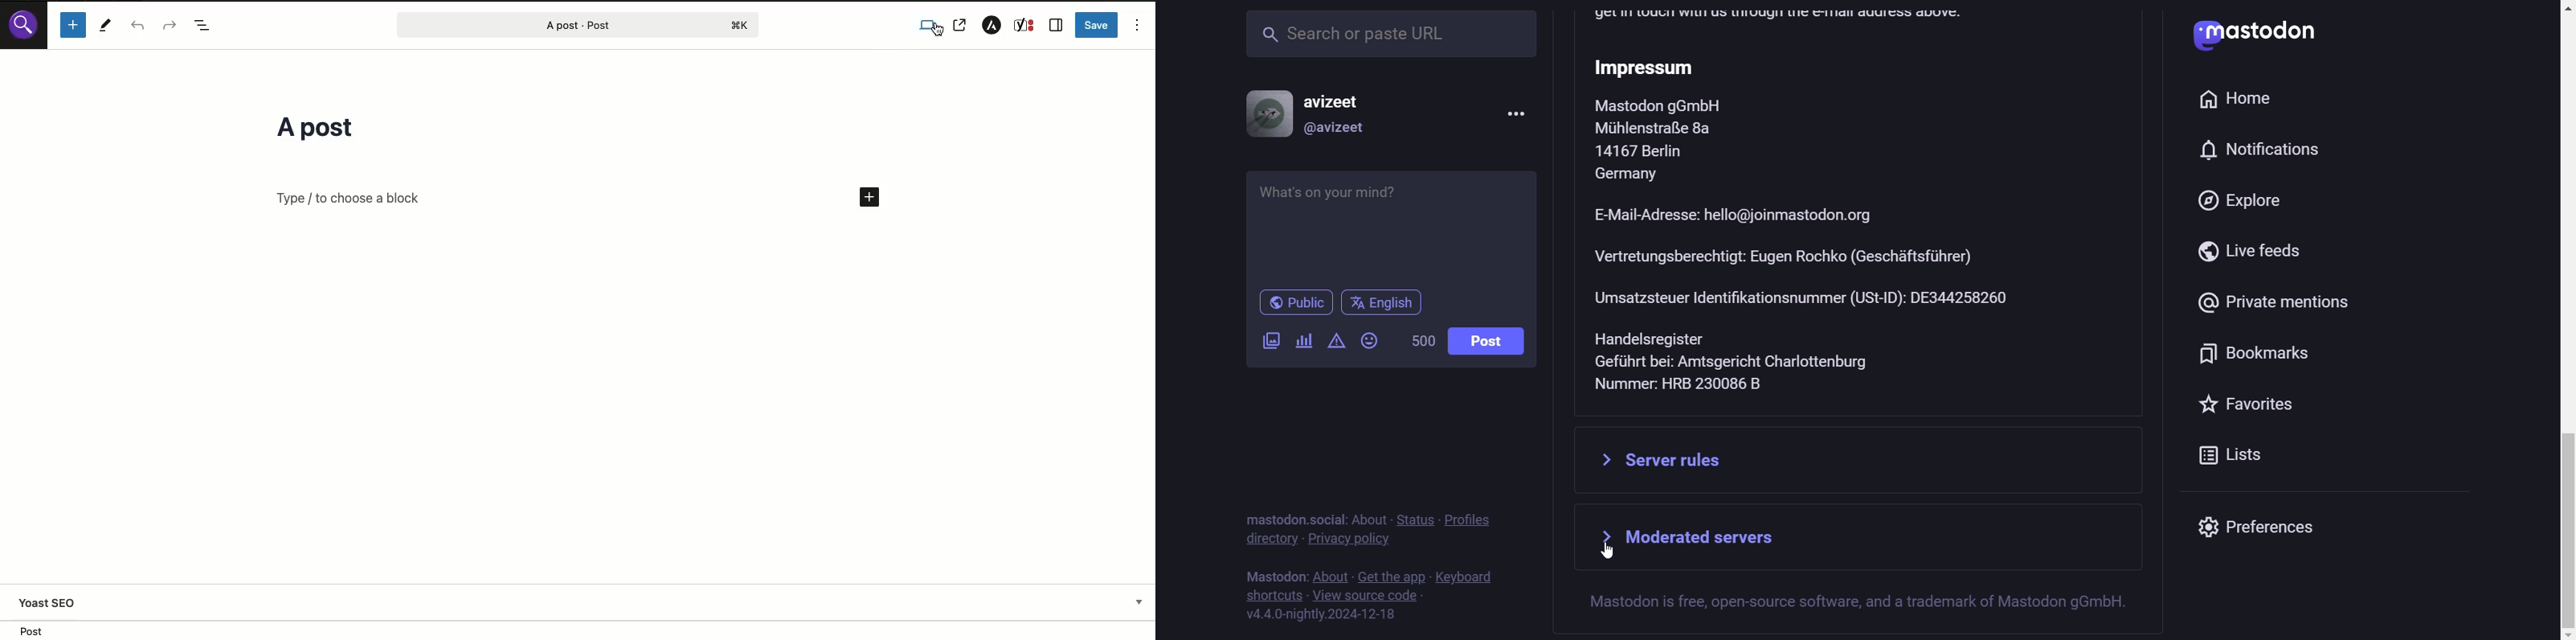 This screenshot has height=644, width=2576. What do you see at coordinates (1273, 595) in the screenshot?
I see `shortucts` at bounding box center [1273, 595].